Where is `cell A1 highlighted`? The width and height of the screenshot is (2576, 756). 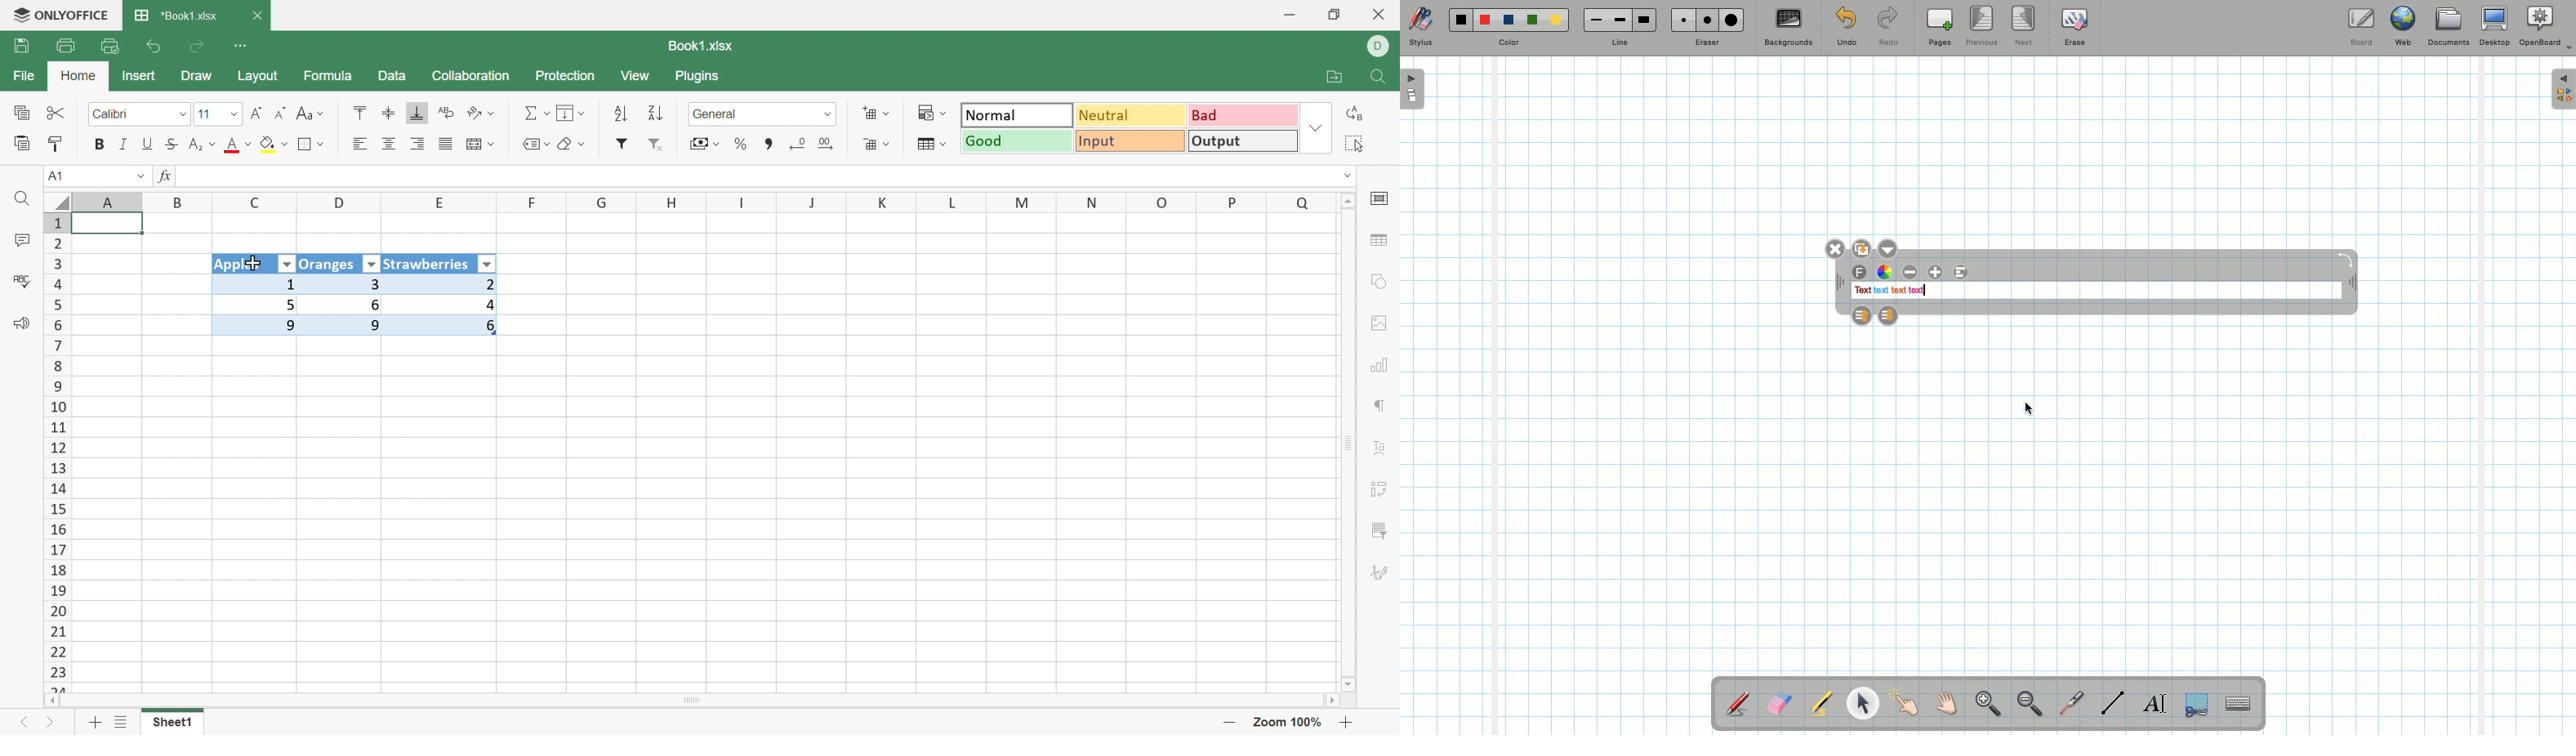
cell A1 highlighted is located at coordinates (124, 226).